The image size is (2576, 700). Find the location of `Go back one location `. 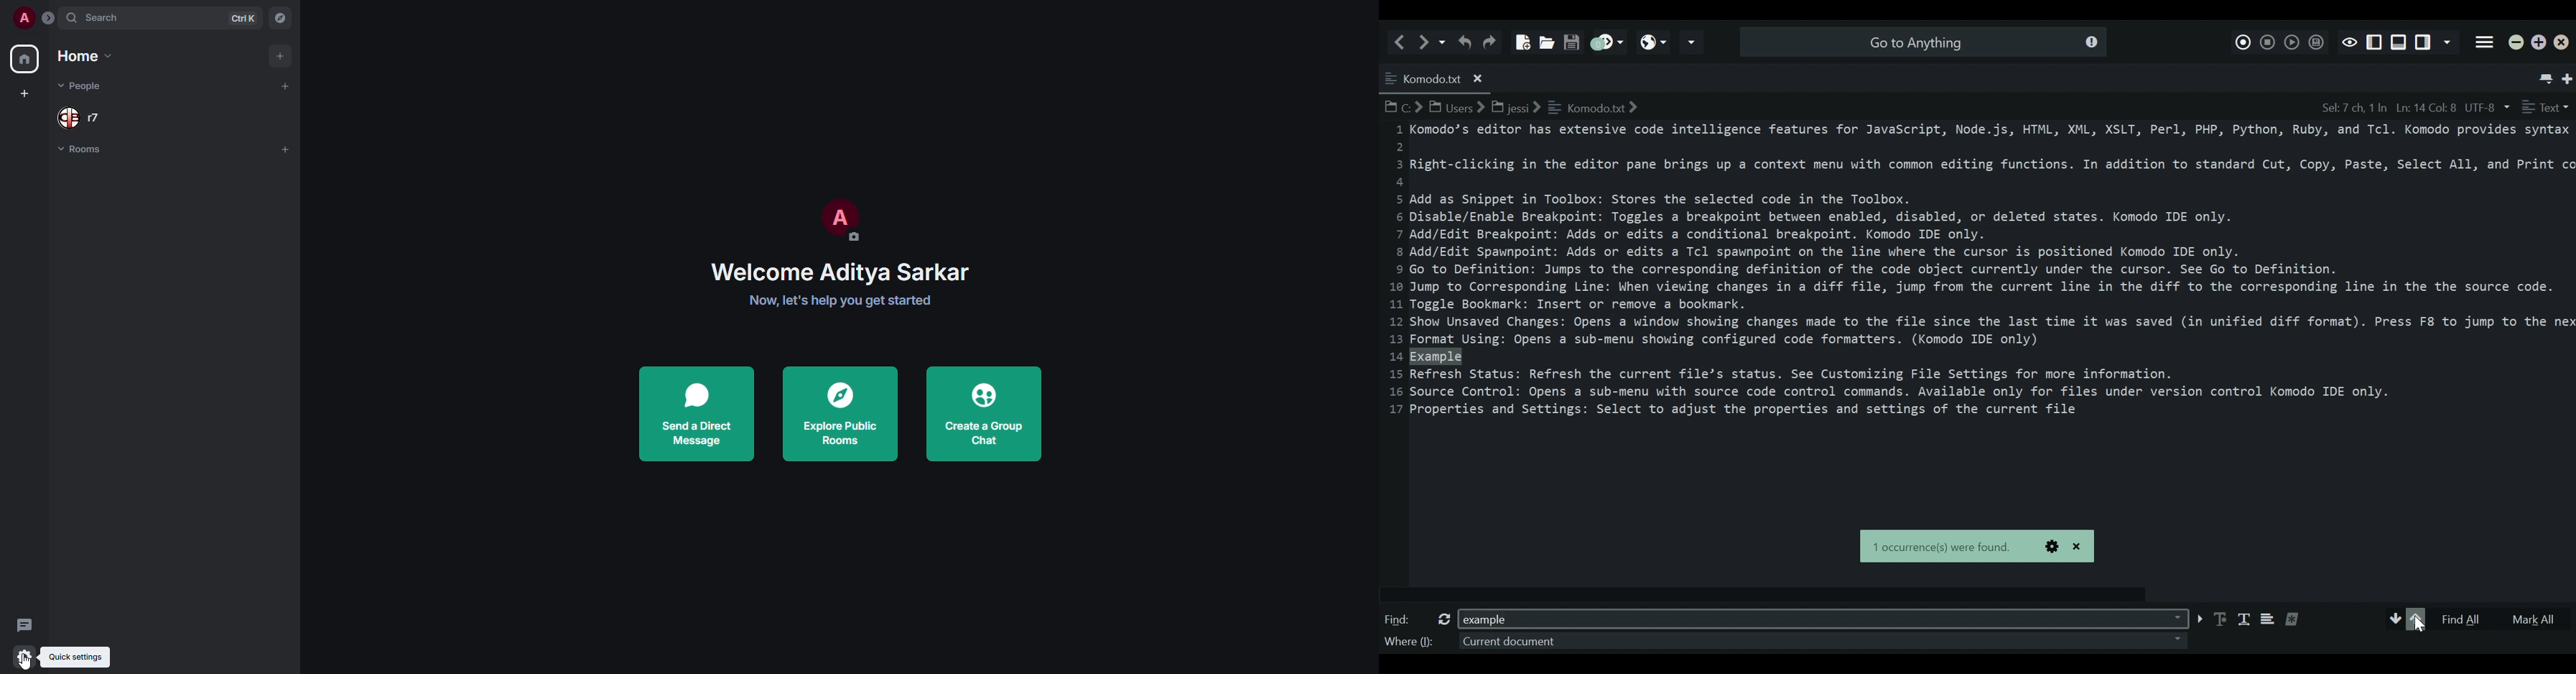

Go back one location  is located at coordinates (1403, 41).